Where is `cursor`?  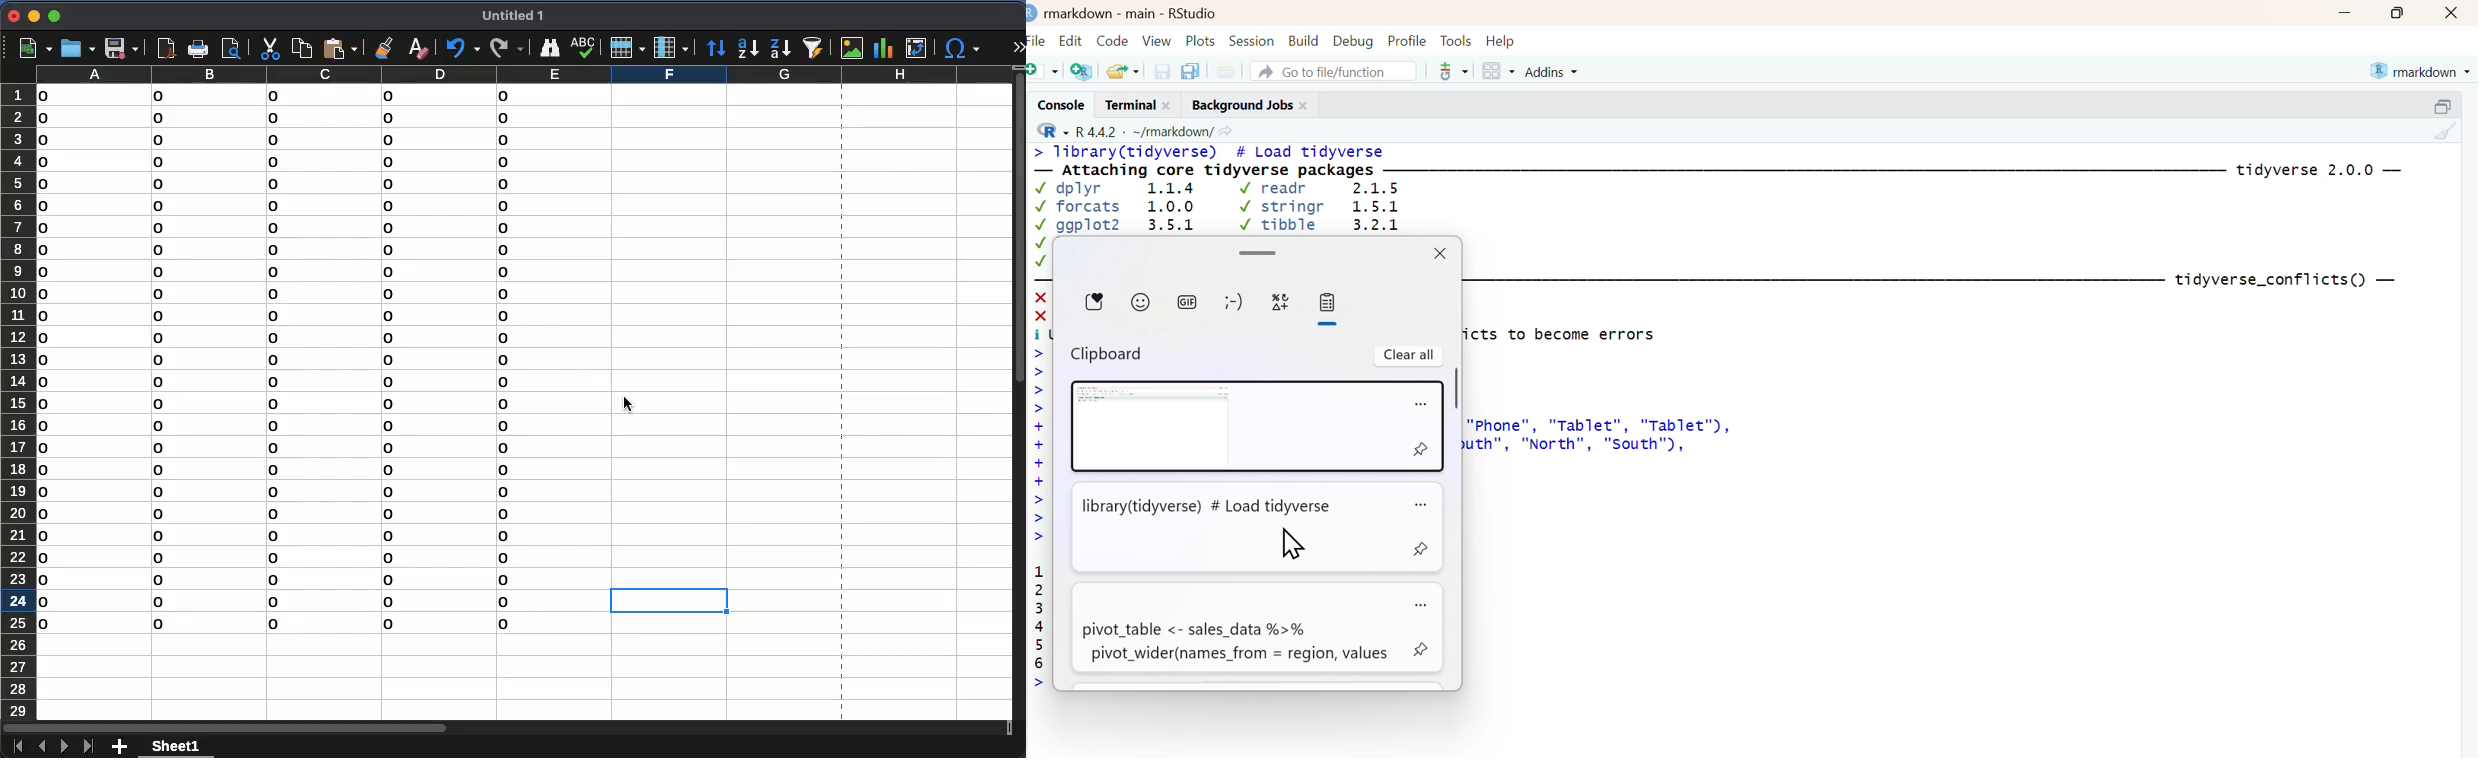
cursor is located at coordinates (1290, 542).